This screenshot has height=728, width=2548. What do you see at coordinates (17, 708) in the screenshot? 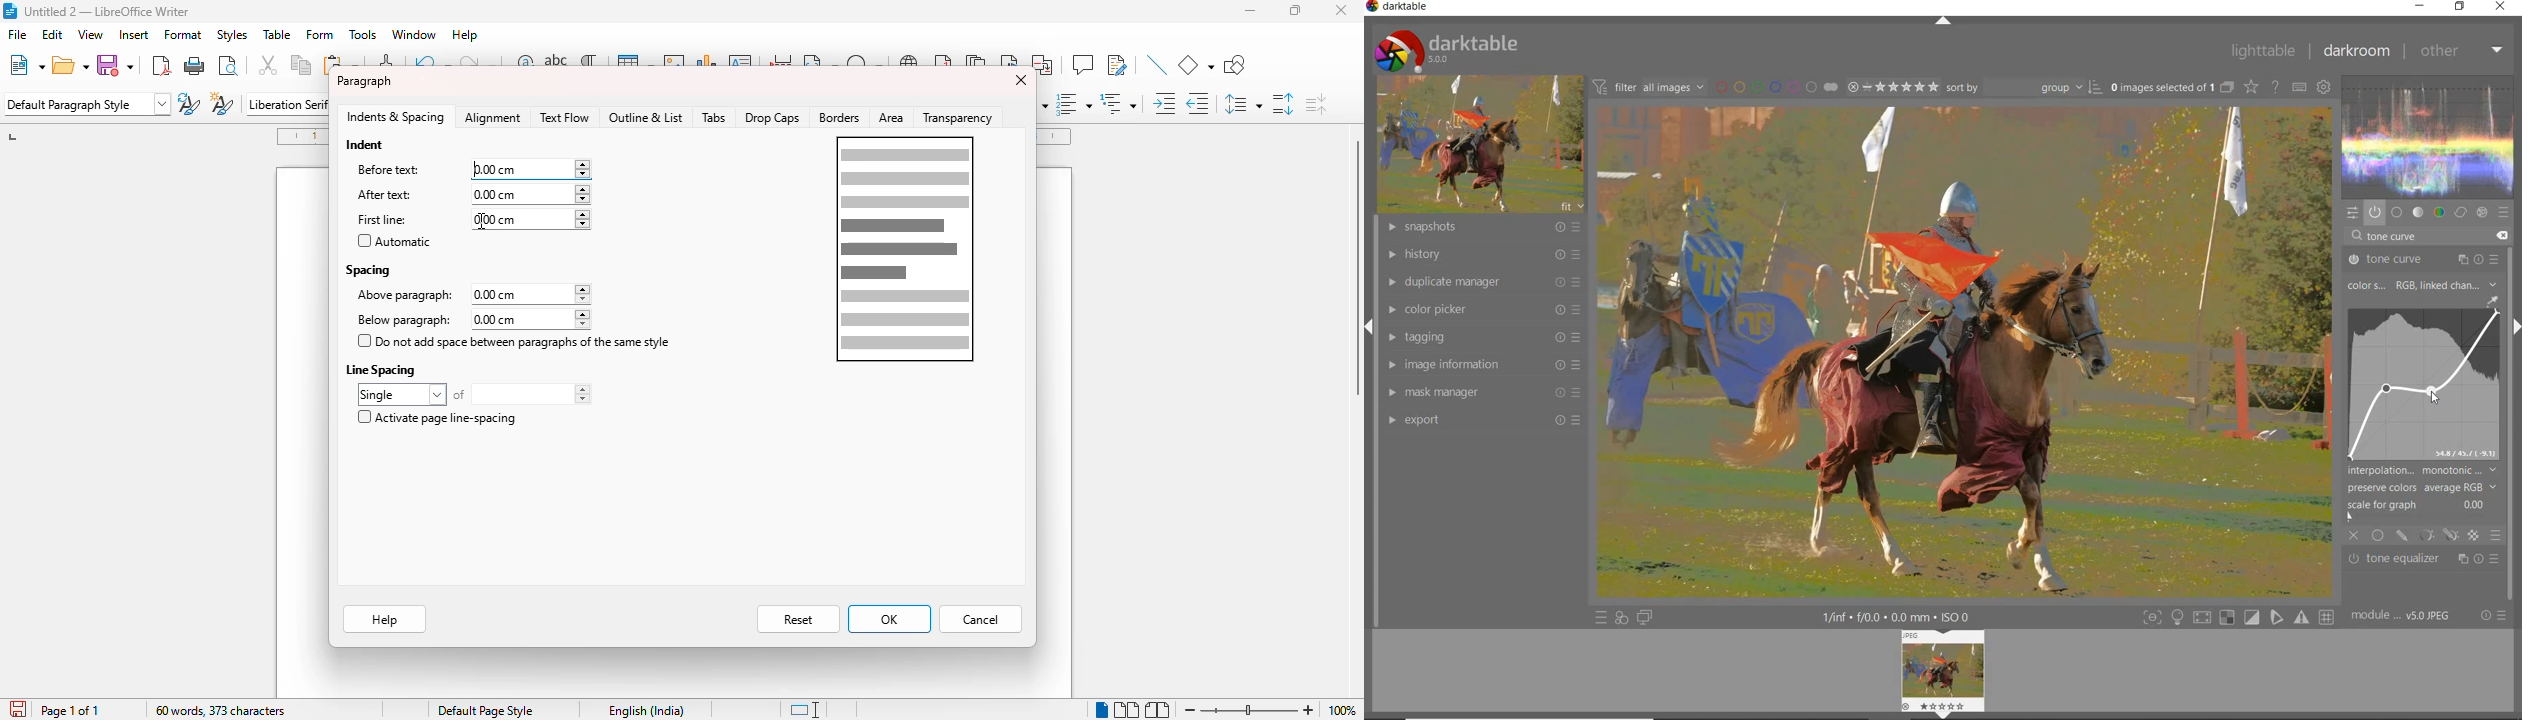
I see `click to save the document` at bounding box center [17, 708].